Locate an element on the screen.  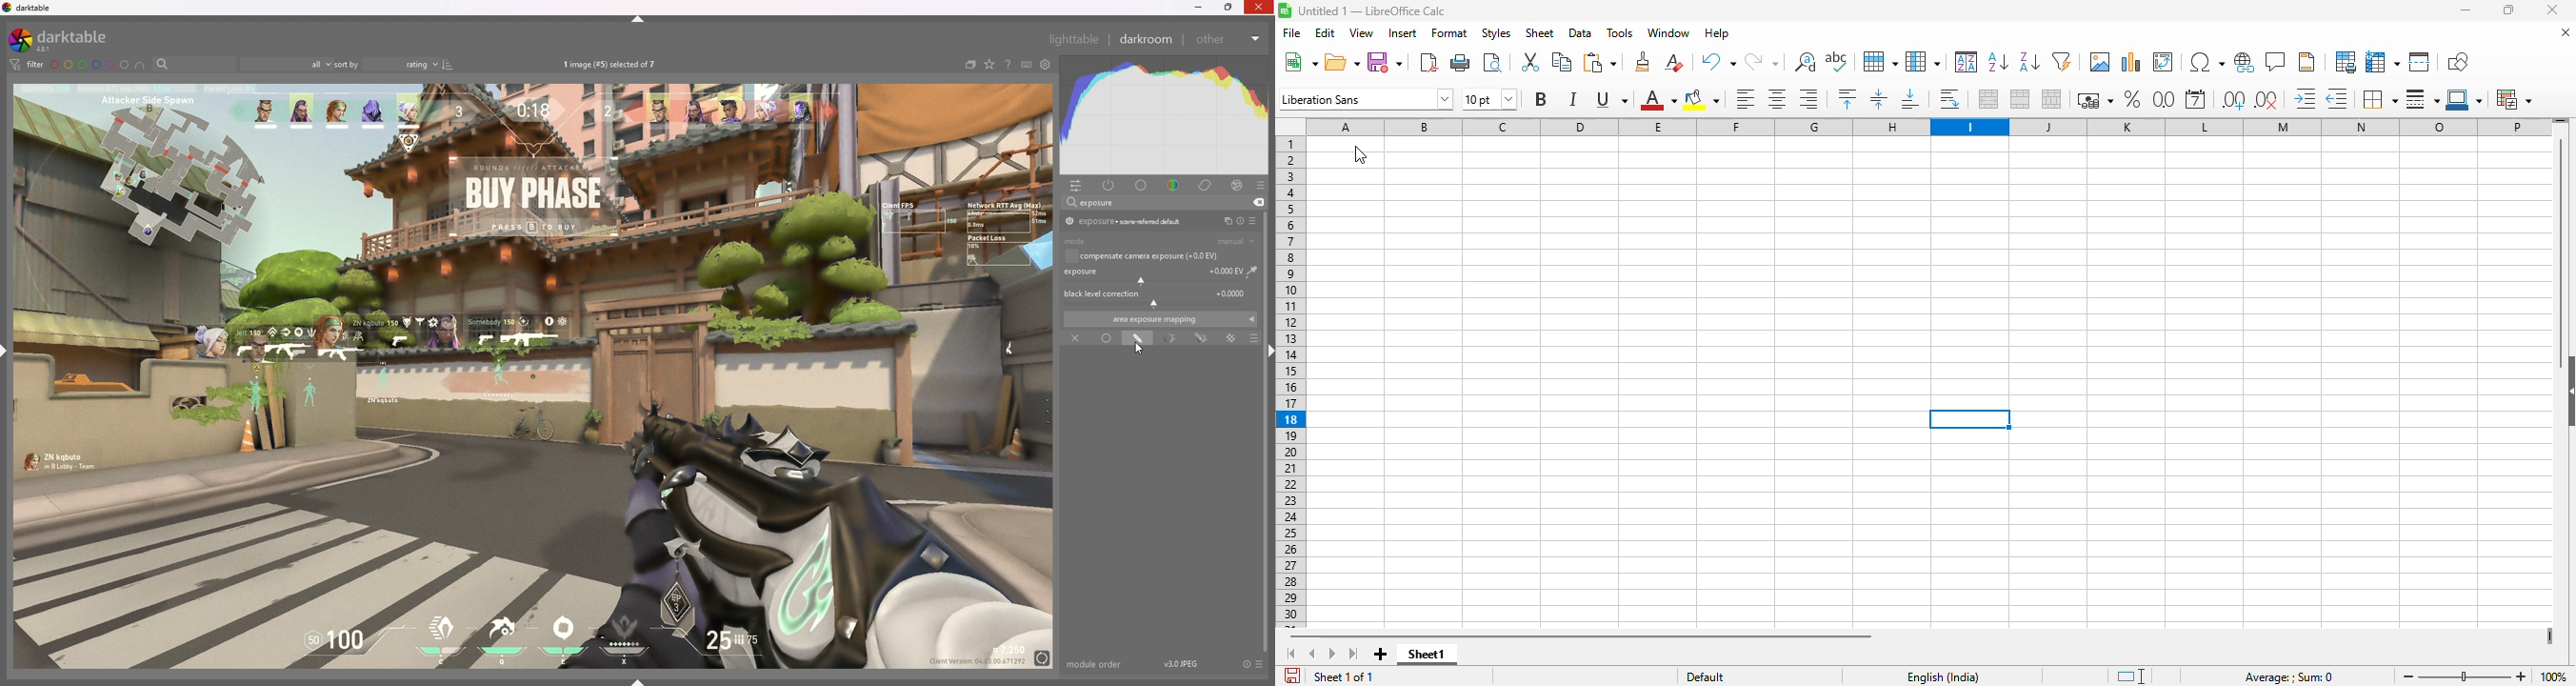
align bottom is located at coordinates (1911, 98).